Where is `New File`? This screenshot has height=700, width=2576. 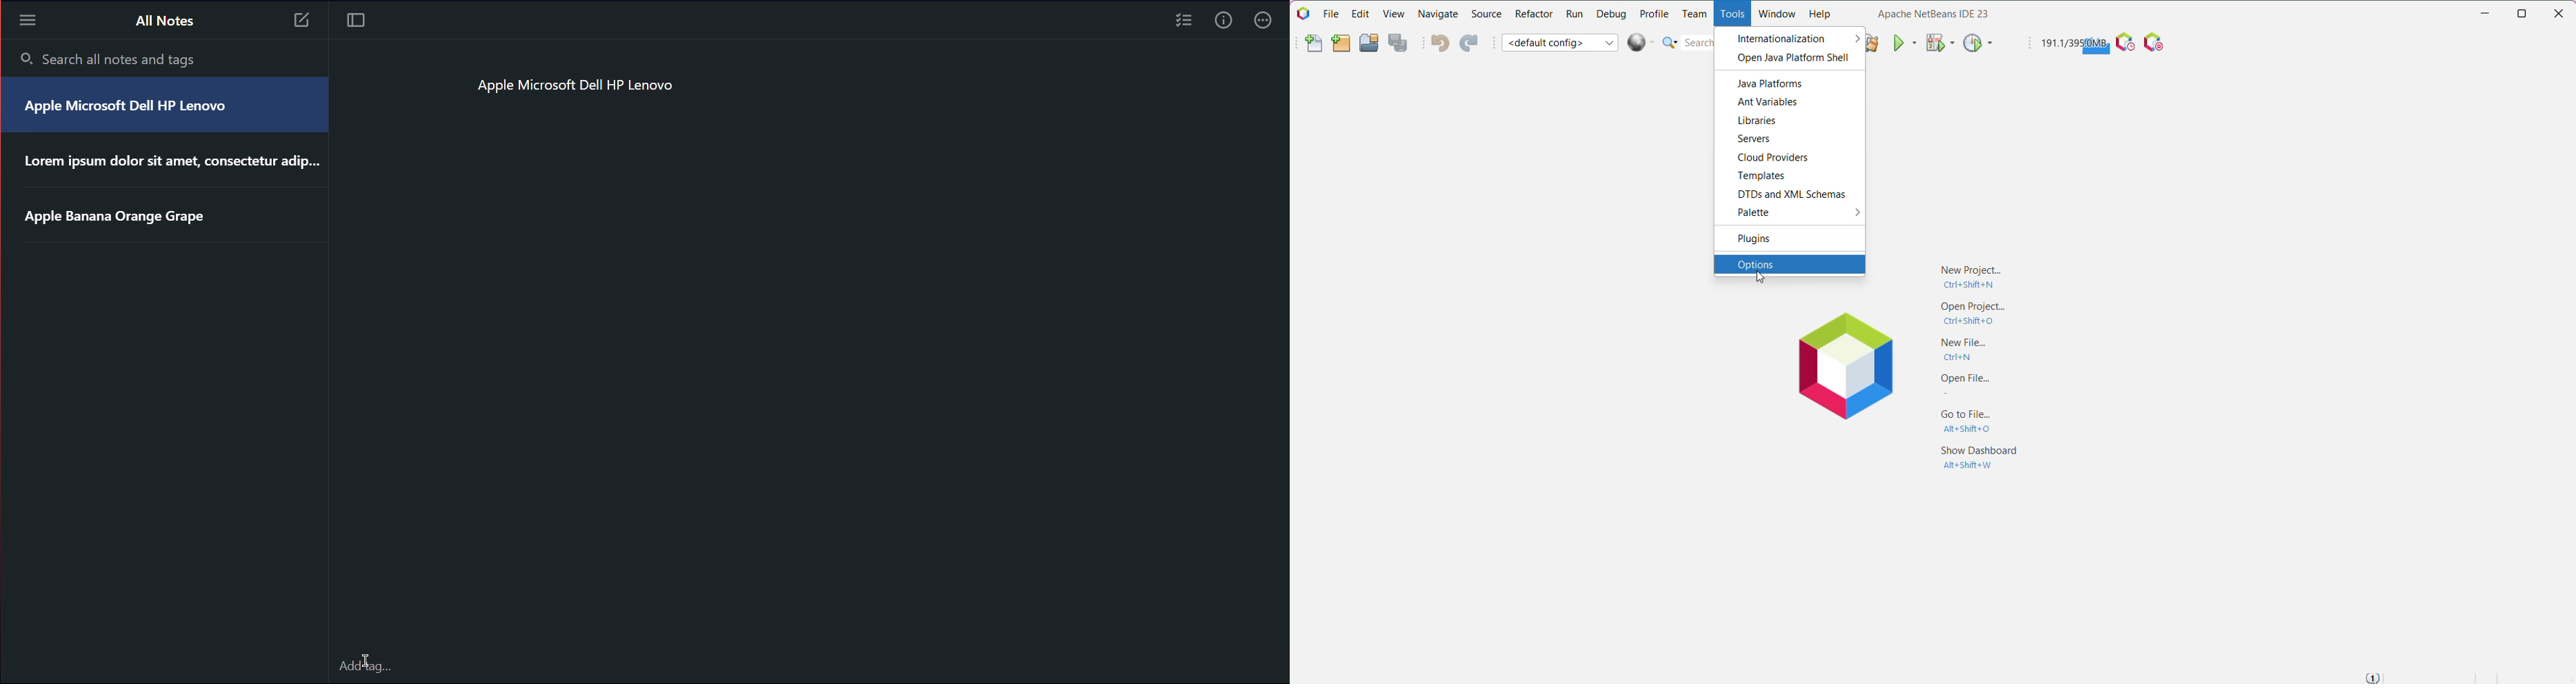
New File is located at coordinates (1966, 348).